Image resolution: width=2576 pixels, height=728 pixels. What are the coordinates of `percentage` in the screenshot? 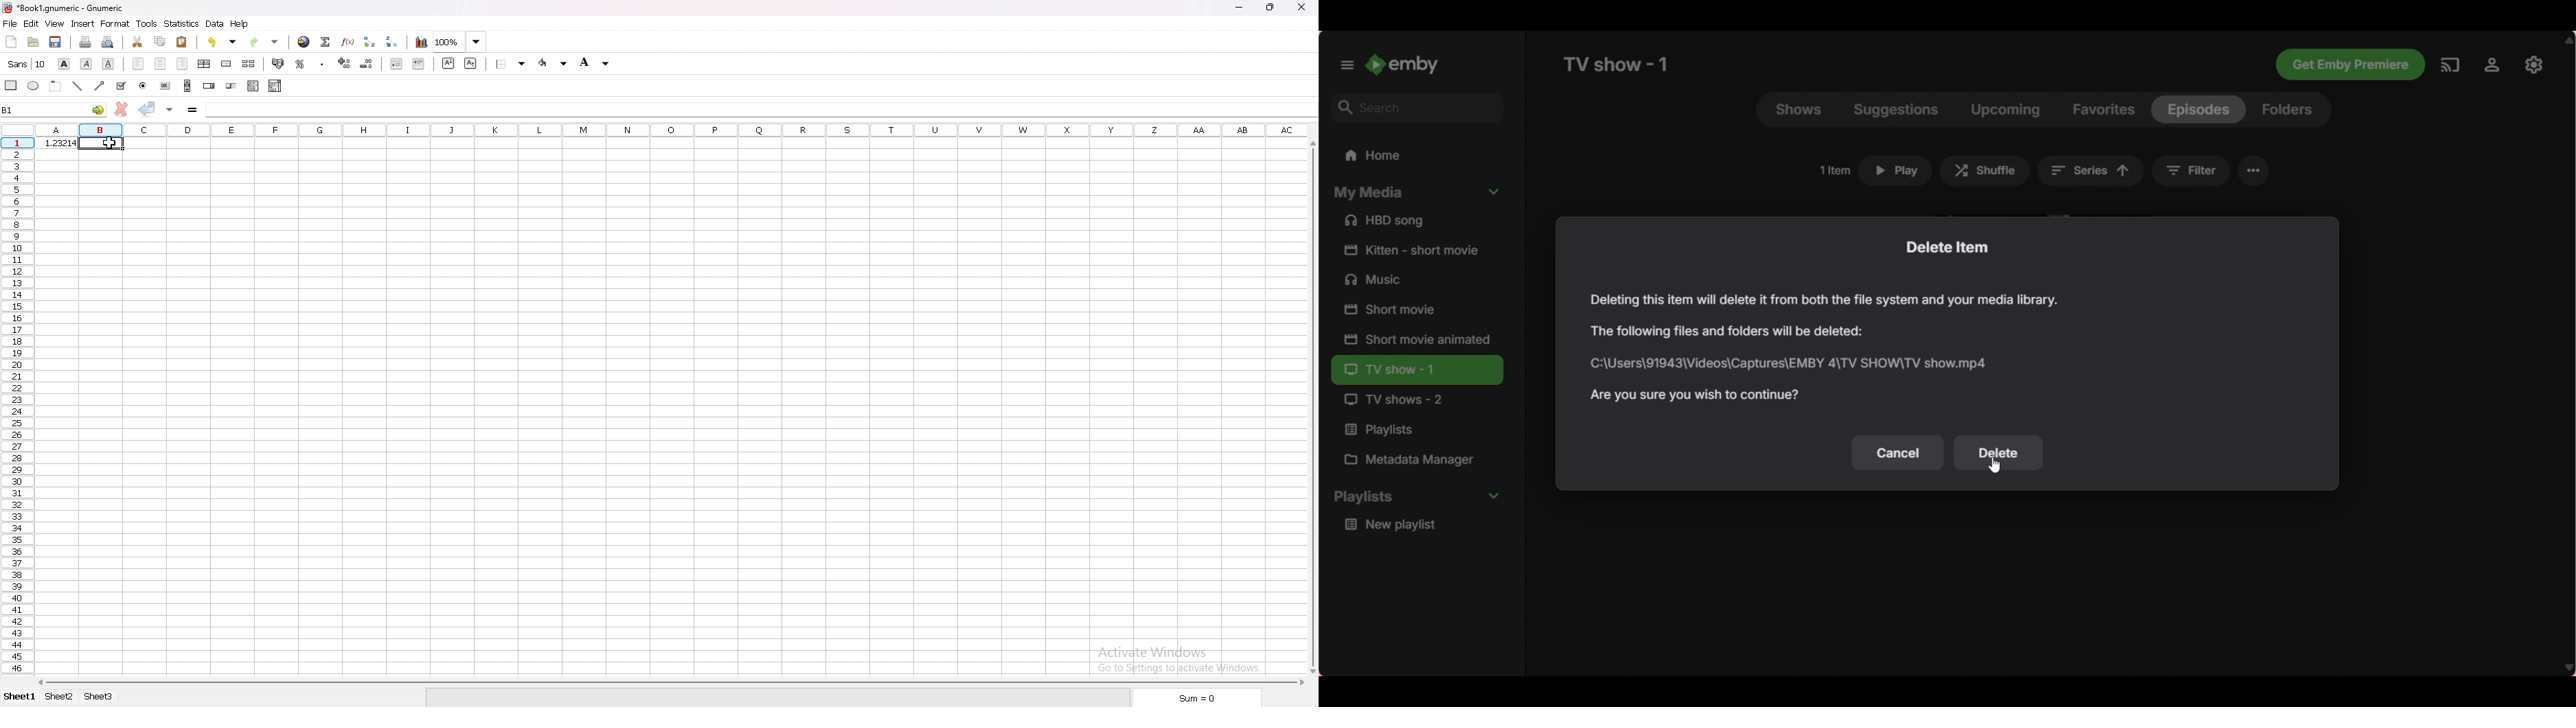 It's located at (301, 64).